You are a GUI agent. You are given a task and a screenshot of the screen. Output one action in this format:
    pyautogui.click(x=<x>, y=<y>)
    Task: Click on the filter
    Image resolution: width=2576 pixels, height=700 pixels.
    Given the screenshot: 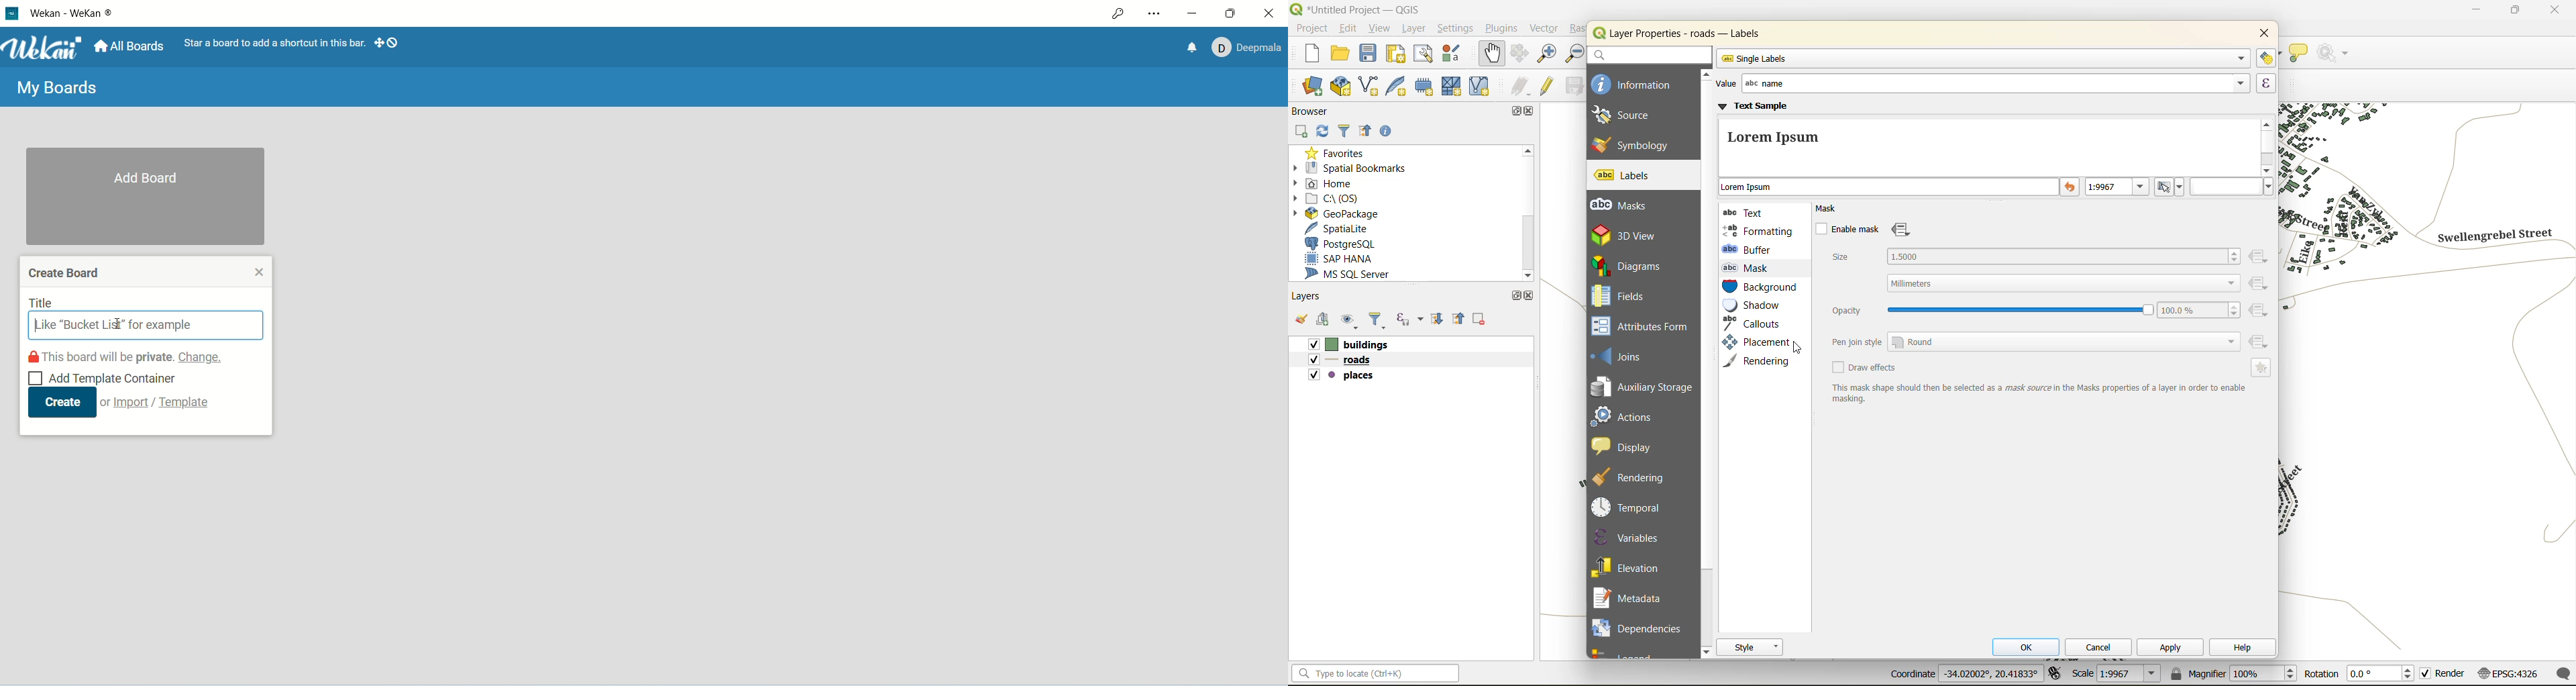 What is the action you would take?
    pyautogui.click(x=1344, y=132)
    